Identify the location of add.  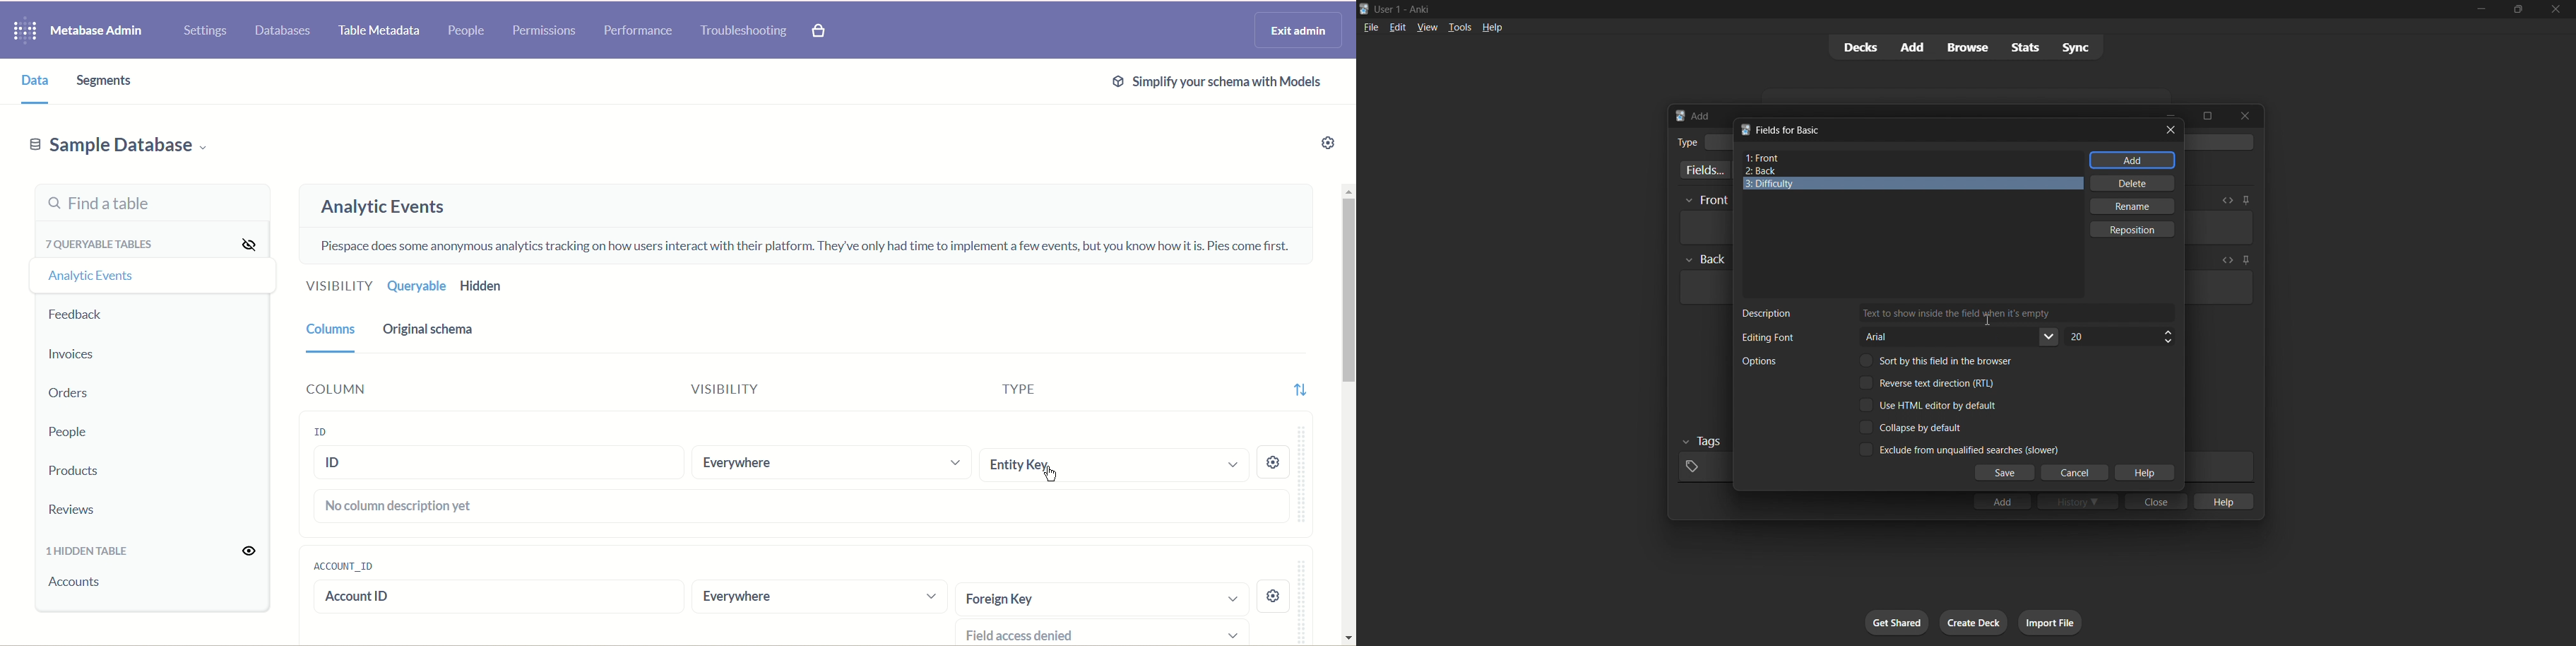
(2002, 501).